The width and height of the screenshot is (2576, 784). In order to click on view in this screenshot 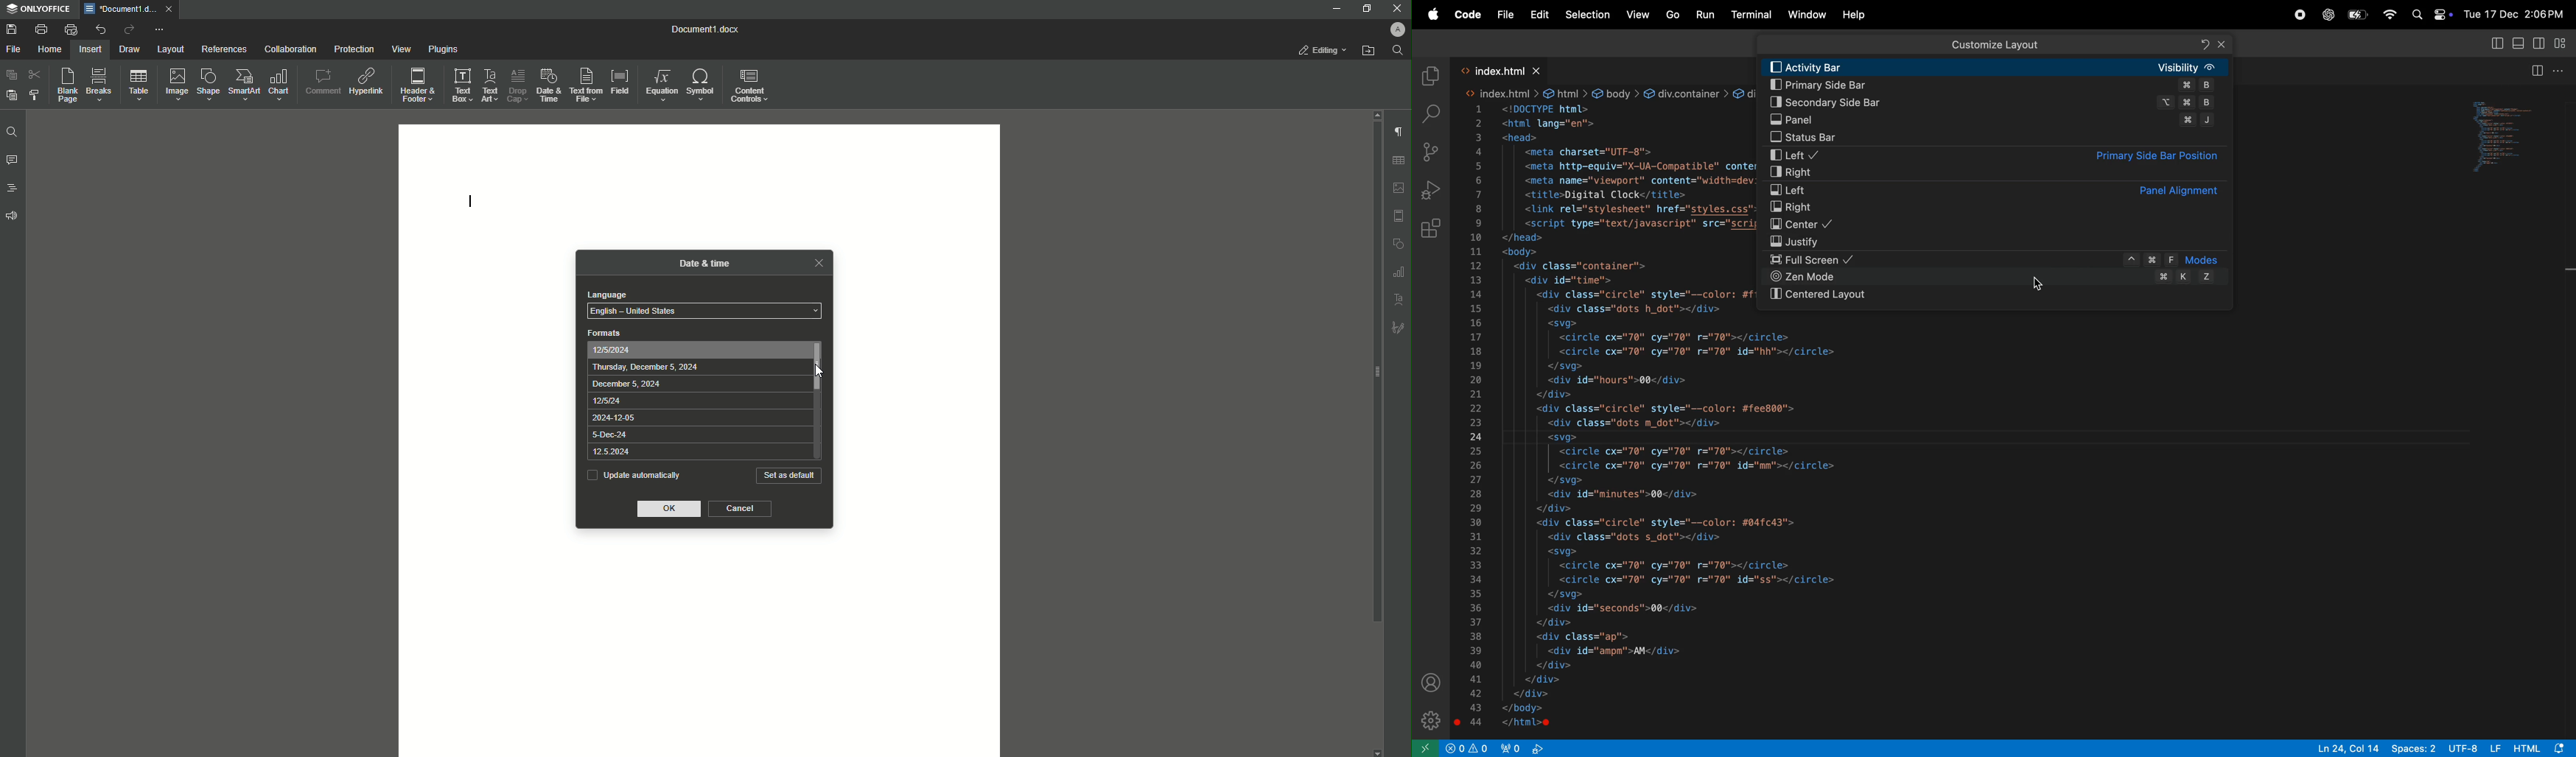, I will do `click(1639, 15)`.